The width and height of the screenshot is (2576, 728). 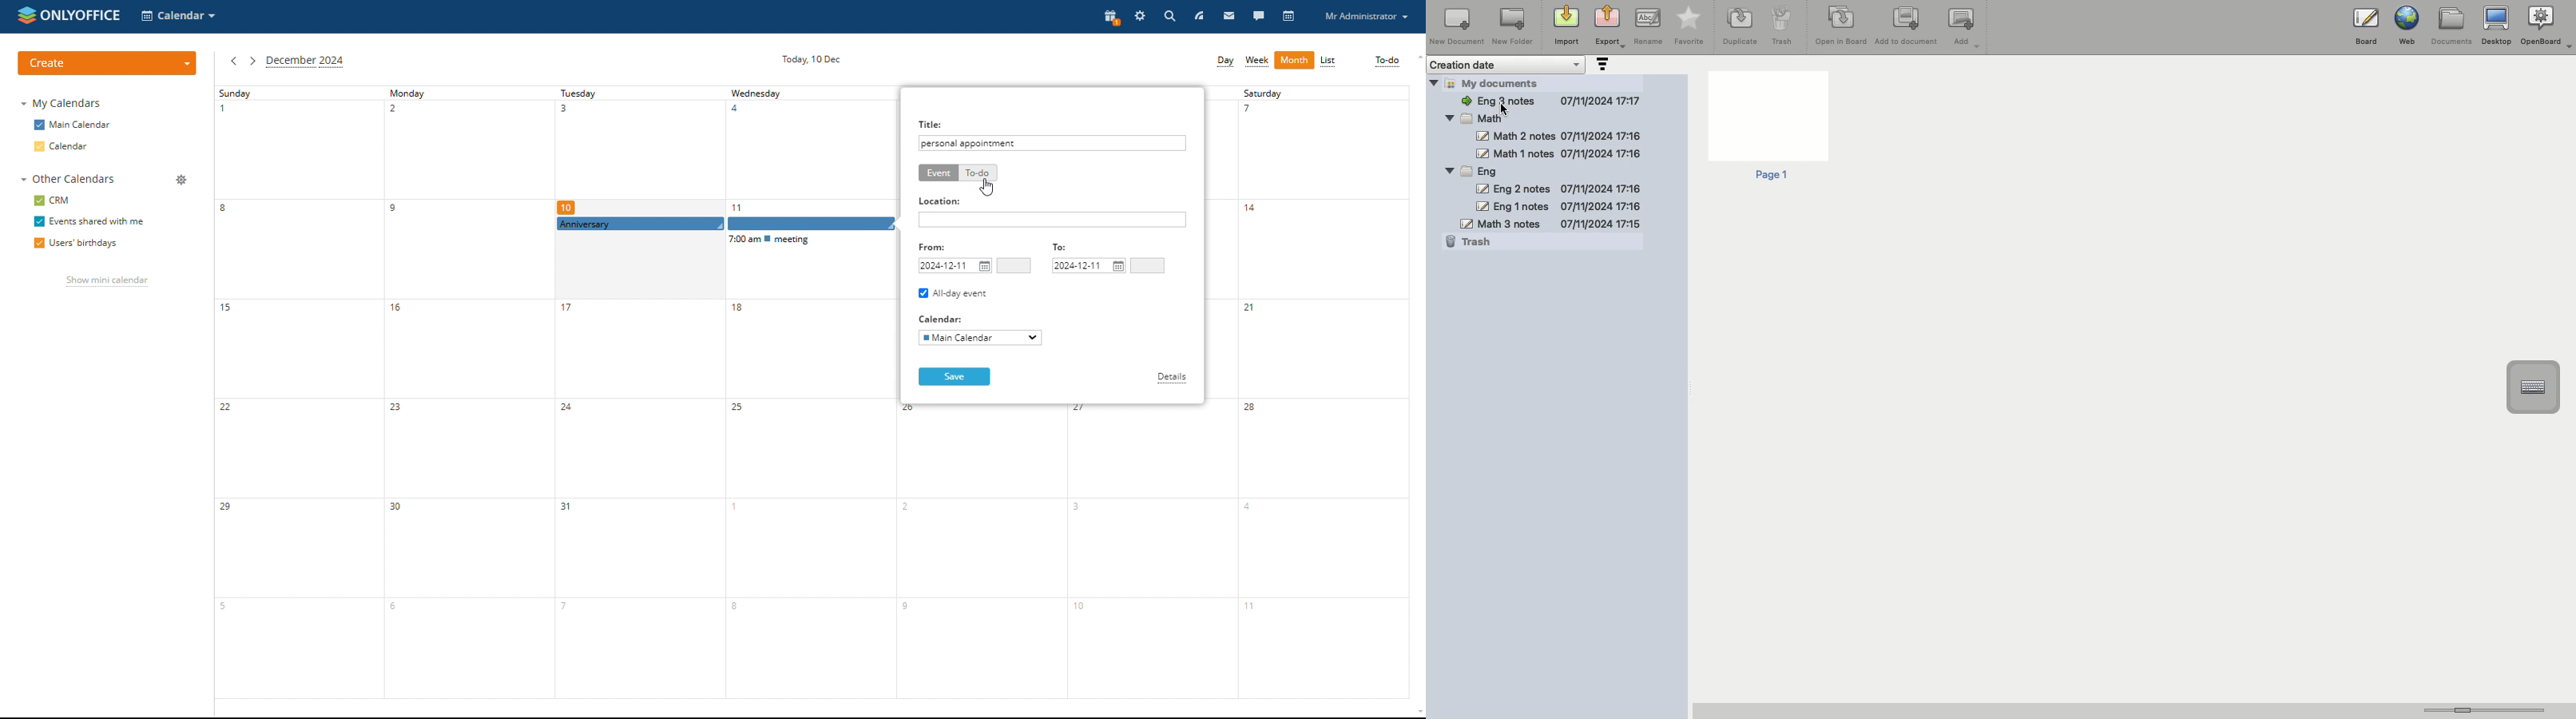 I want to click on show mini calendar, so click(x=106, y=282).